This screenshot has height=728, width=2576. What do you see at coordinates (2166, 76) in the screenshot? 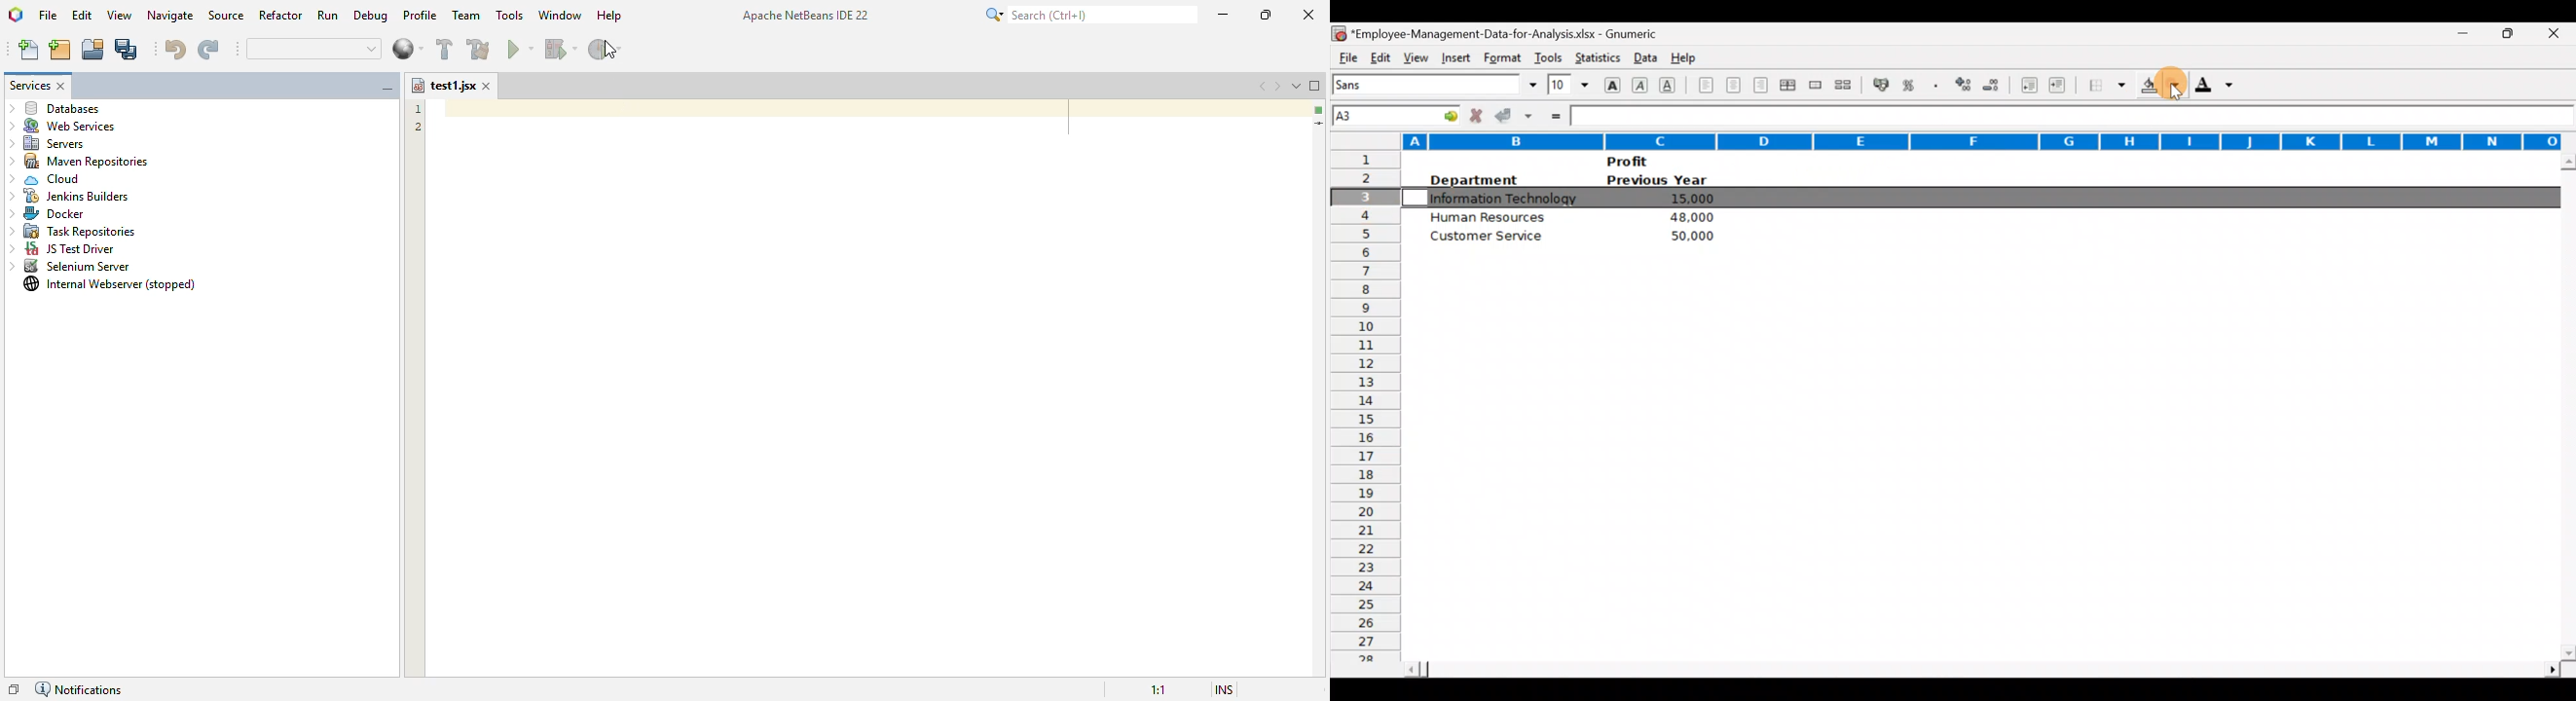
I see `Cursor on background` at bounding box center [2166, 76].